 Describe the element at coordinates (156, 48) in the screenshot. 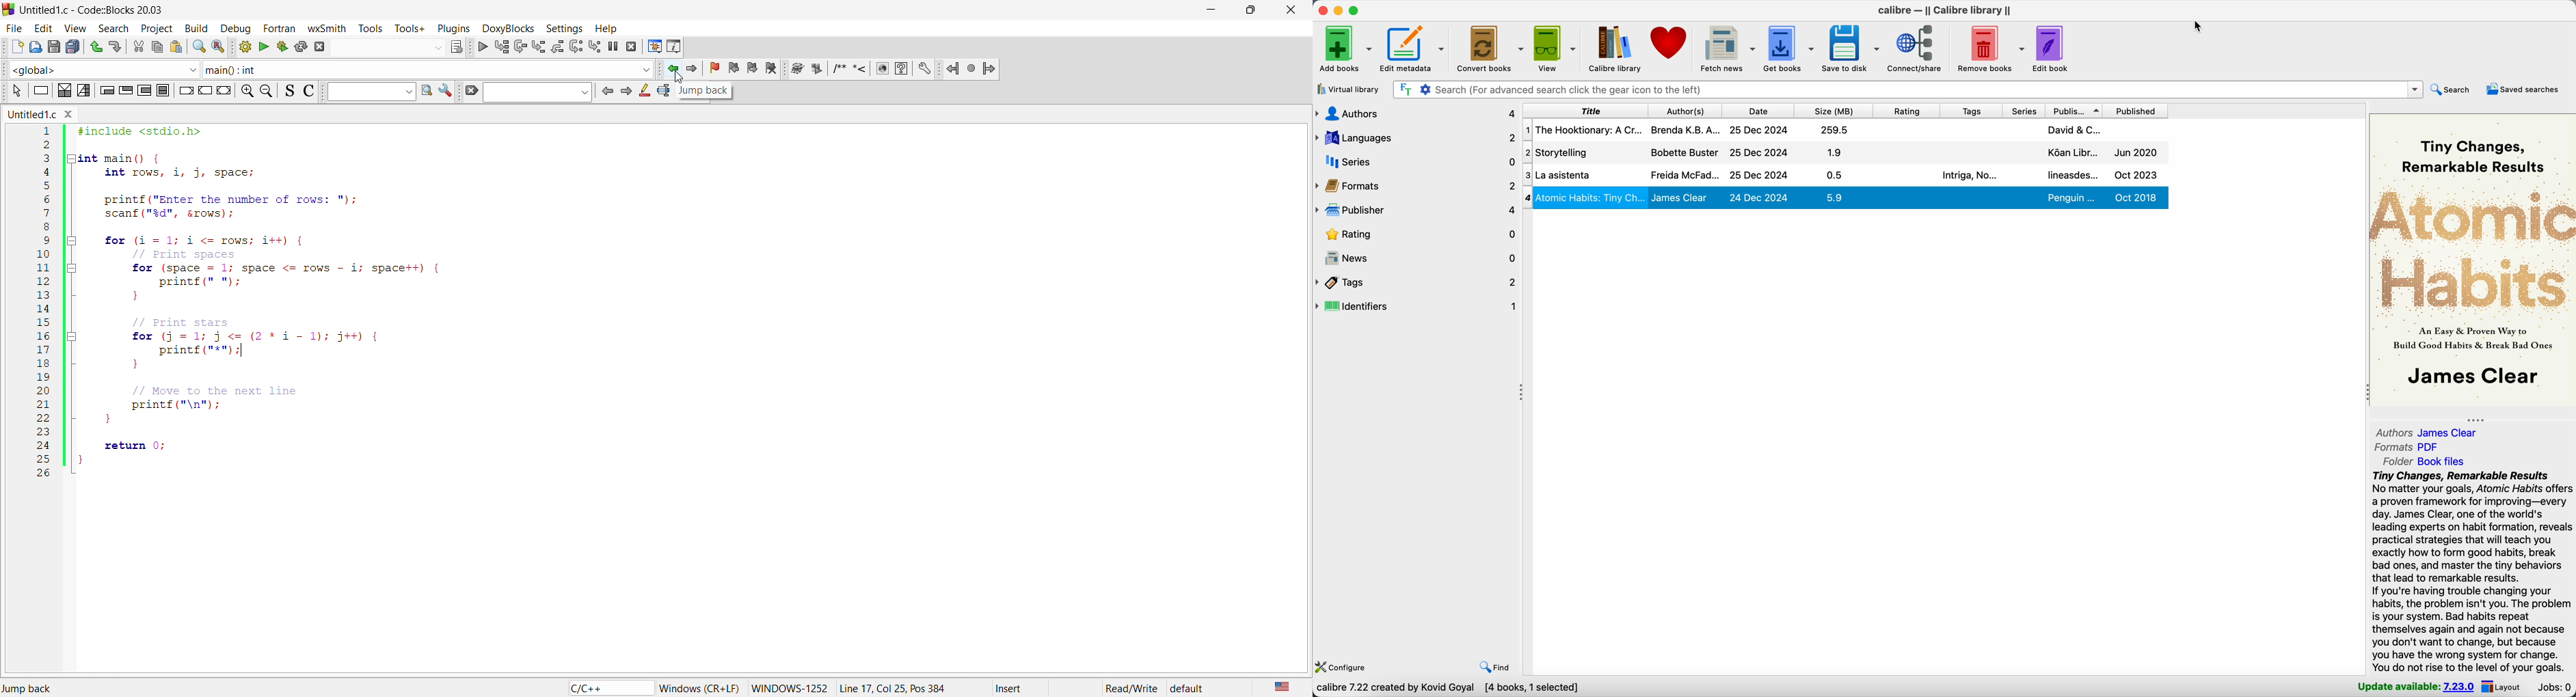

I see `copy` at that location.